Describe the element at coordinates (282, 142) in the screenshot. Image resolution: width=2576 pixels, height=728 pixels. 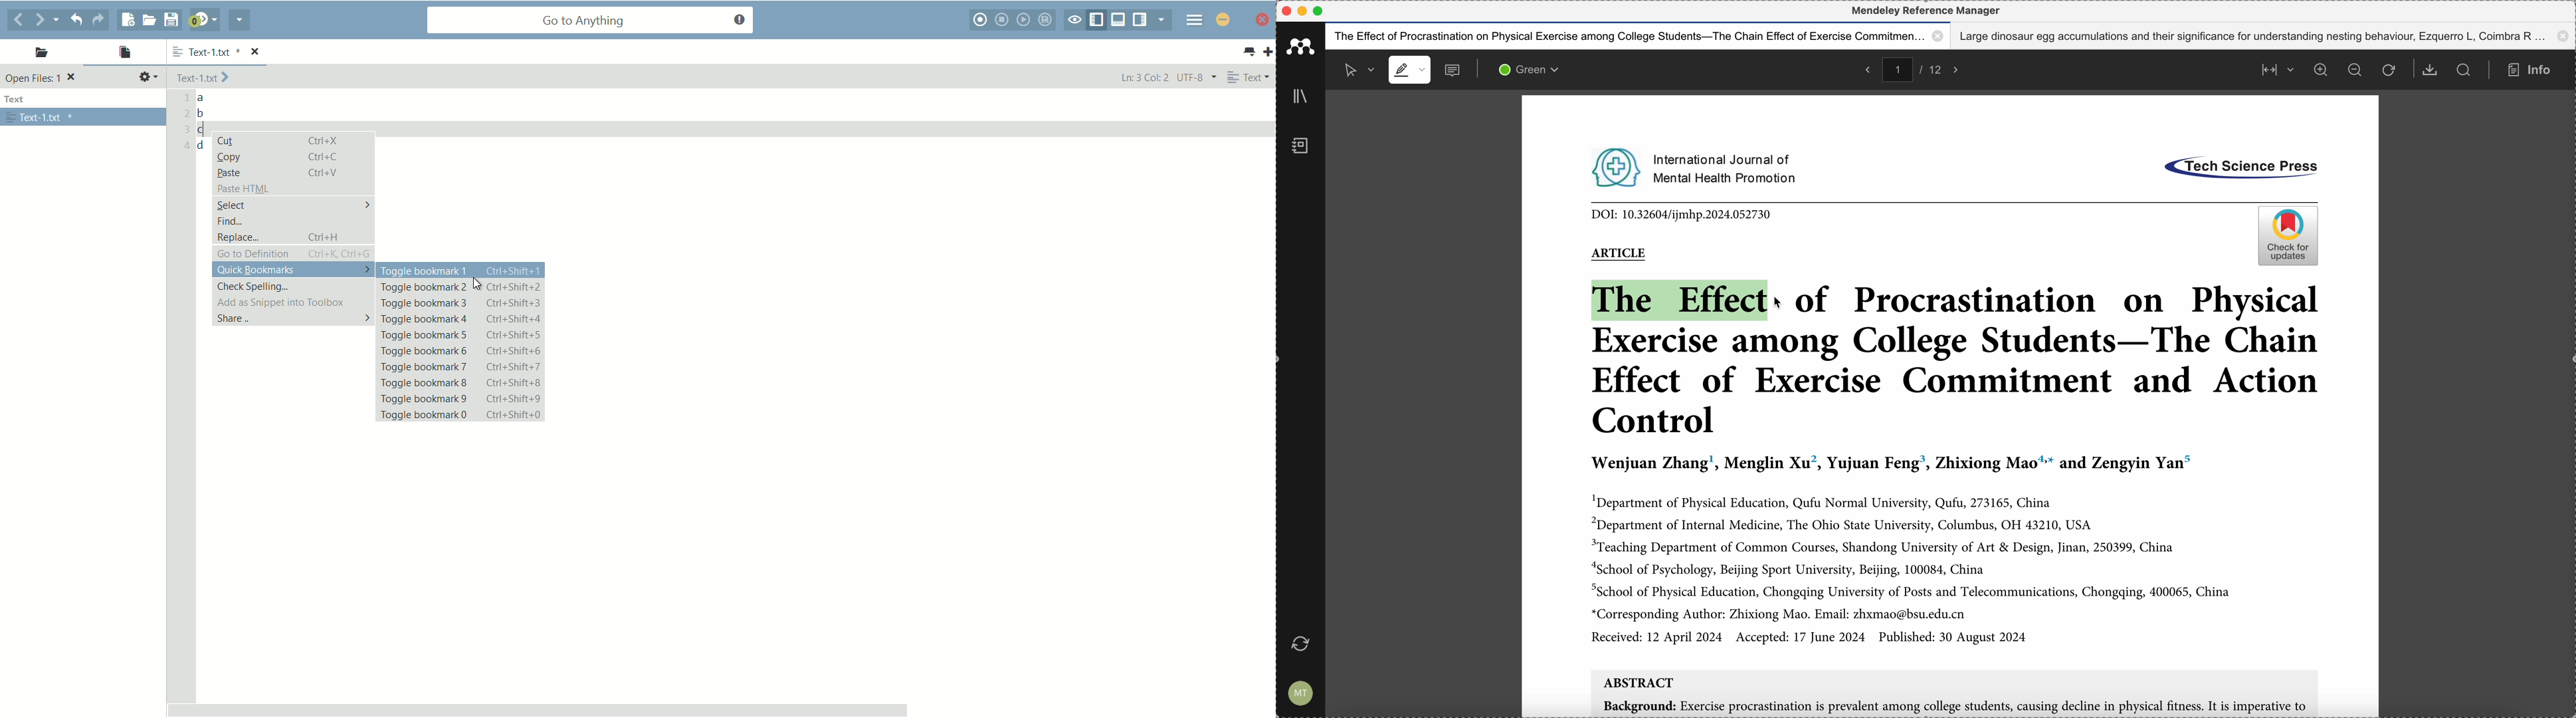
I see `cut ctrl+X` at that location.